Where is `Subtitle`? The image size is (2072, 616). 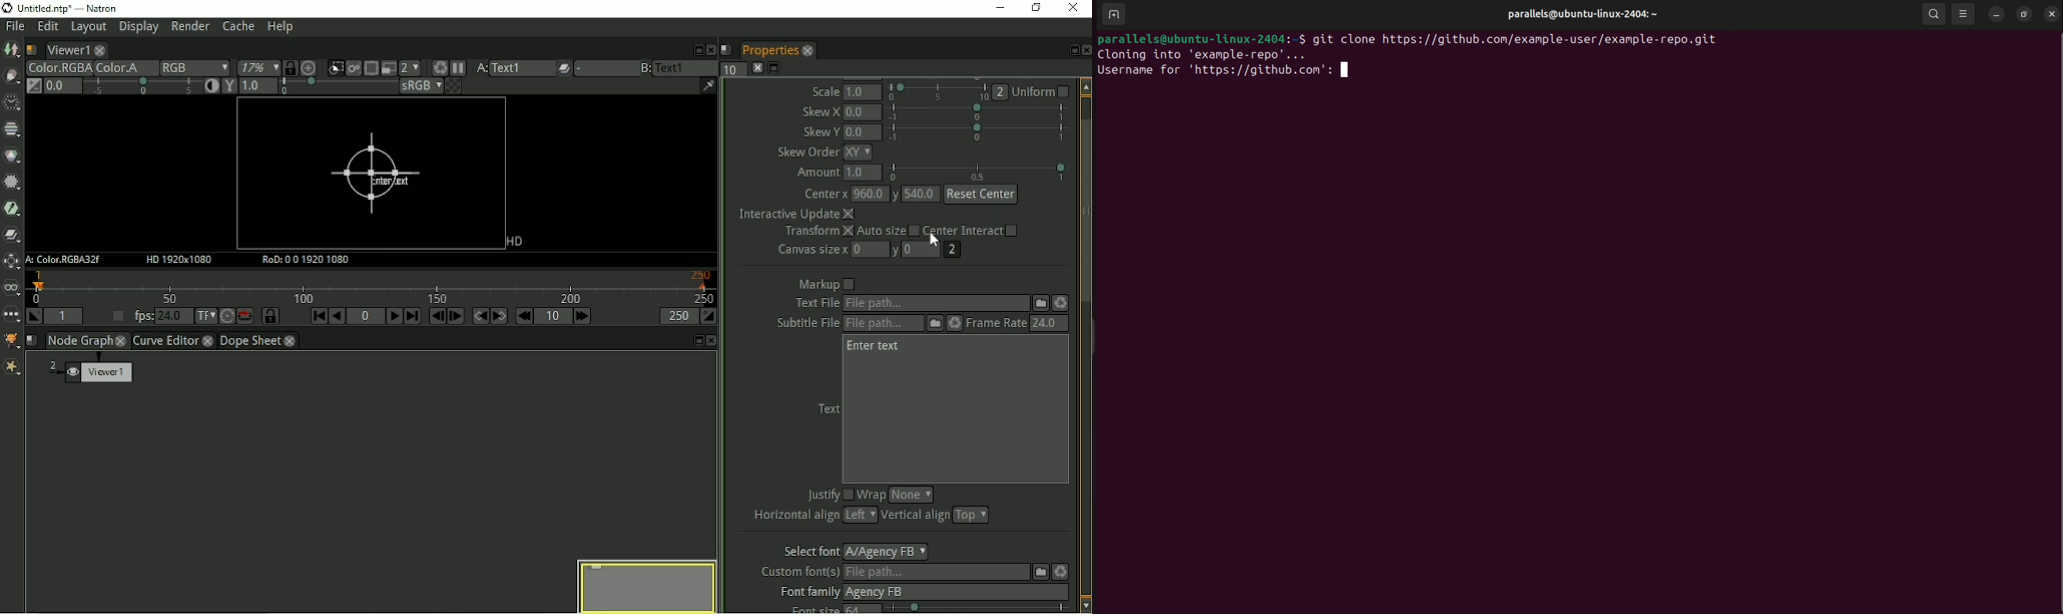
Subtitle is located at coordinates (934, 324).